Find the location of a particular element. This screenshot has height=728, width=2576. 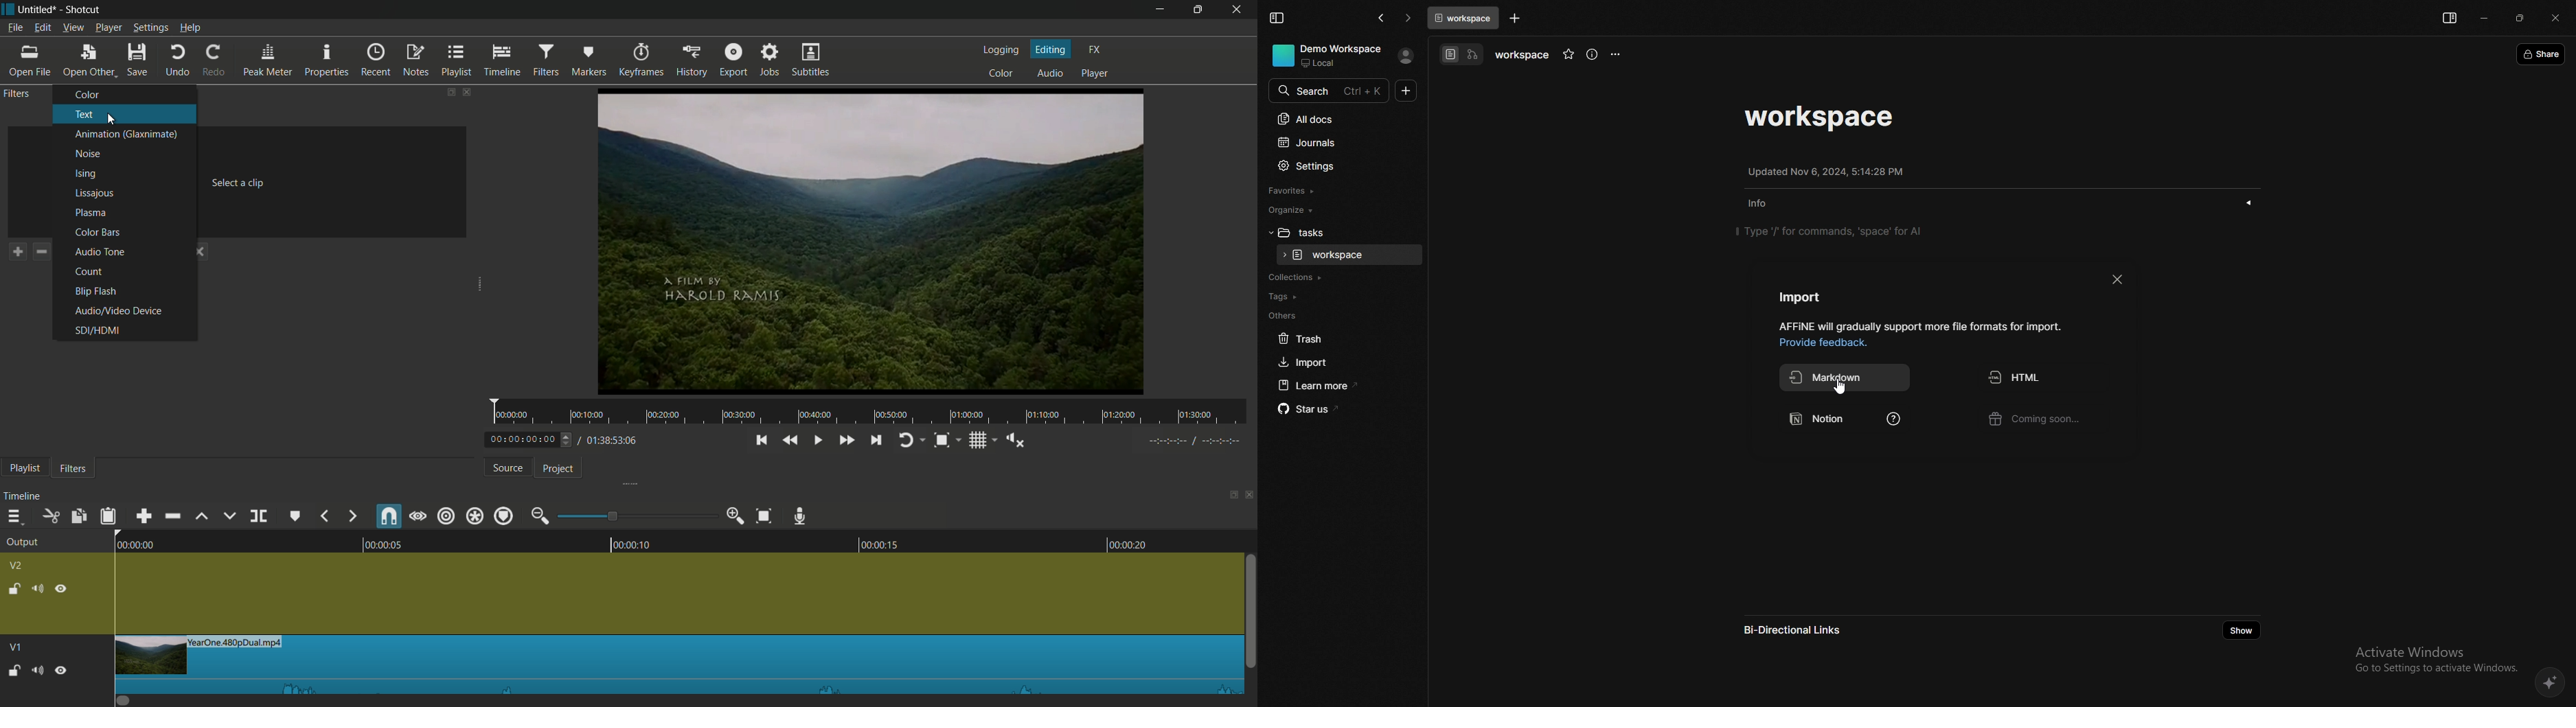

close app is located at coordinates (1239, 10).